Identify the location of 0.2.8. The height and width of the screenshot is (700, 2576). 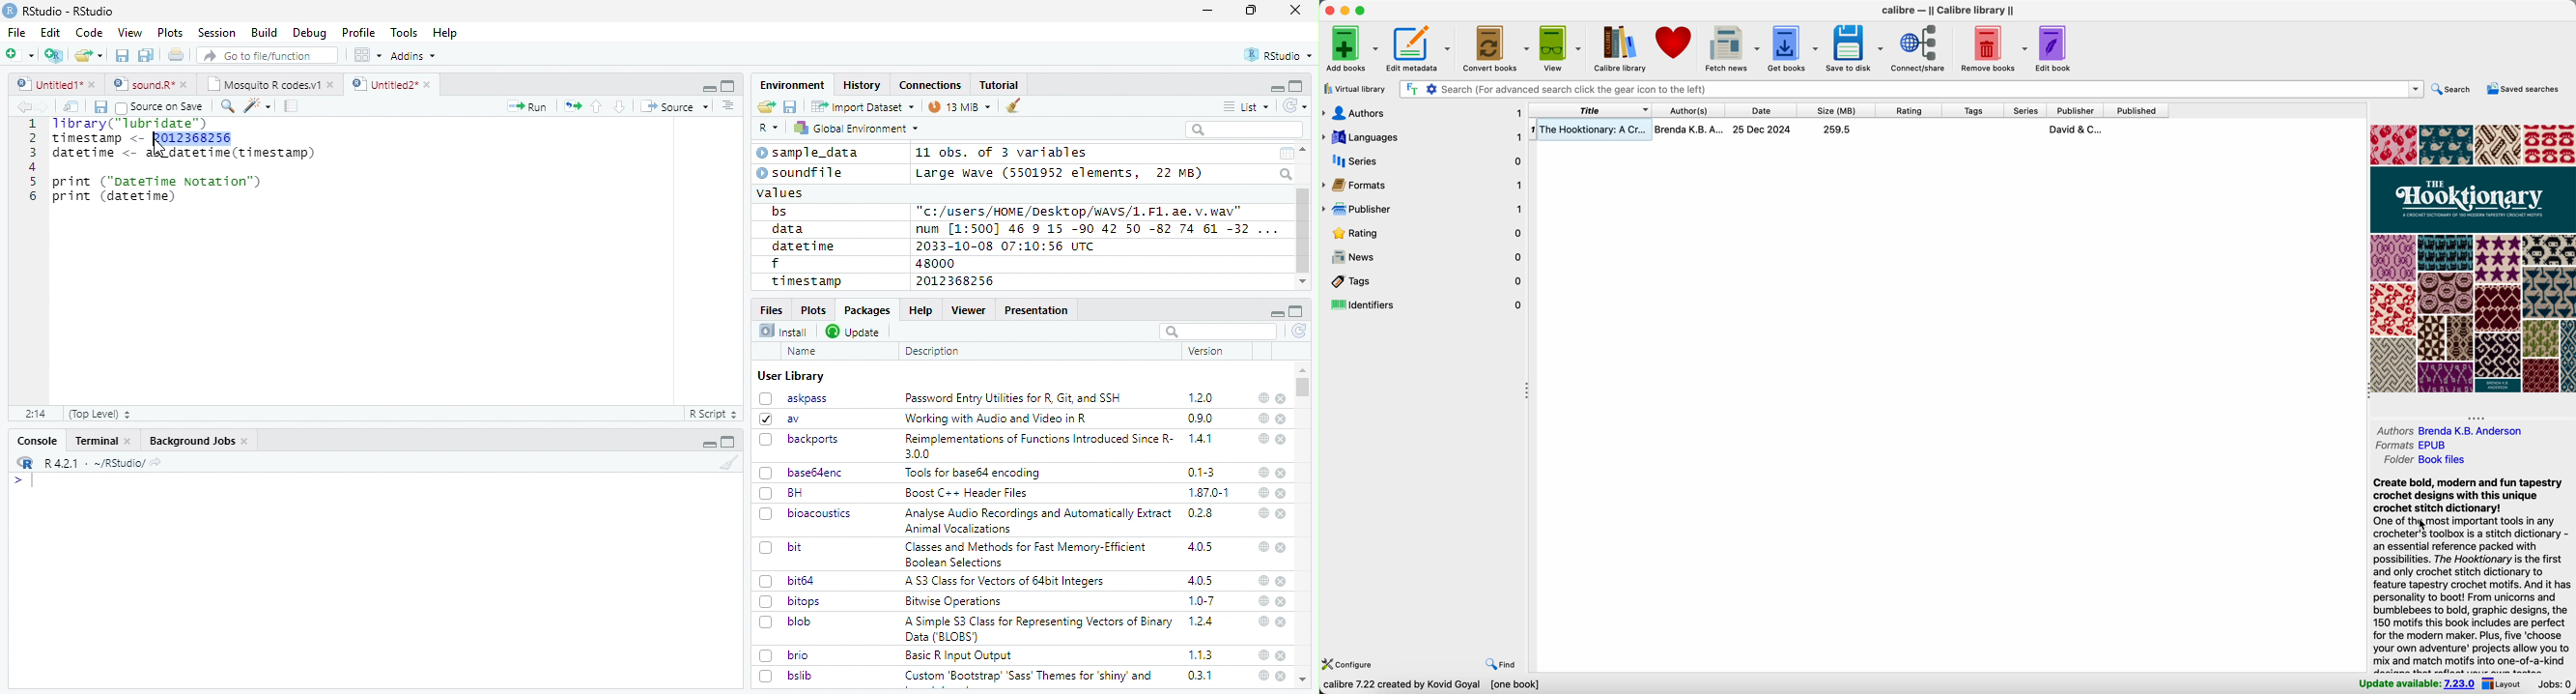
(1202, 512).